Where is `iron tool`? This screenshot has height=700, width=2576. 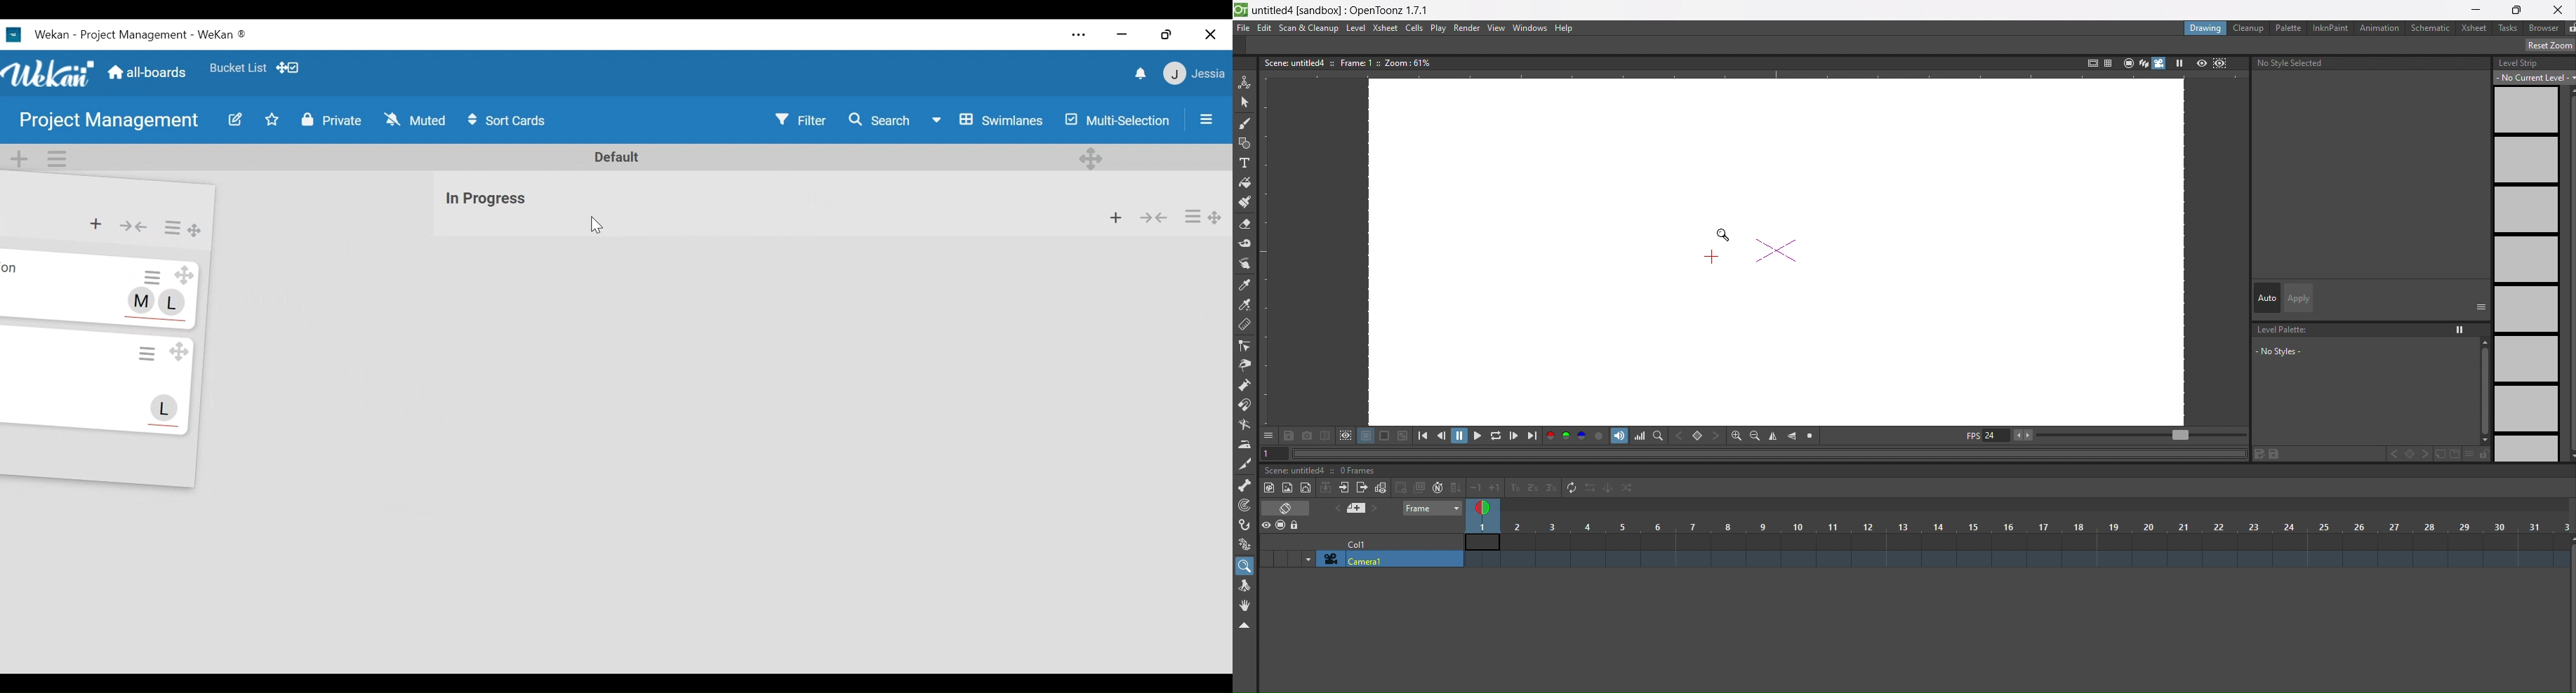
iron tool is located at coordinates (1245, 444).